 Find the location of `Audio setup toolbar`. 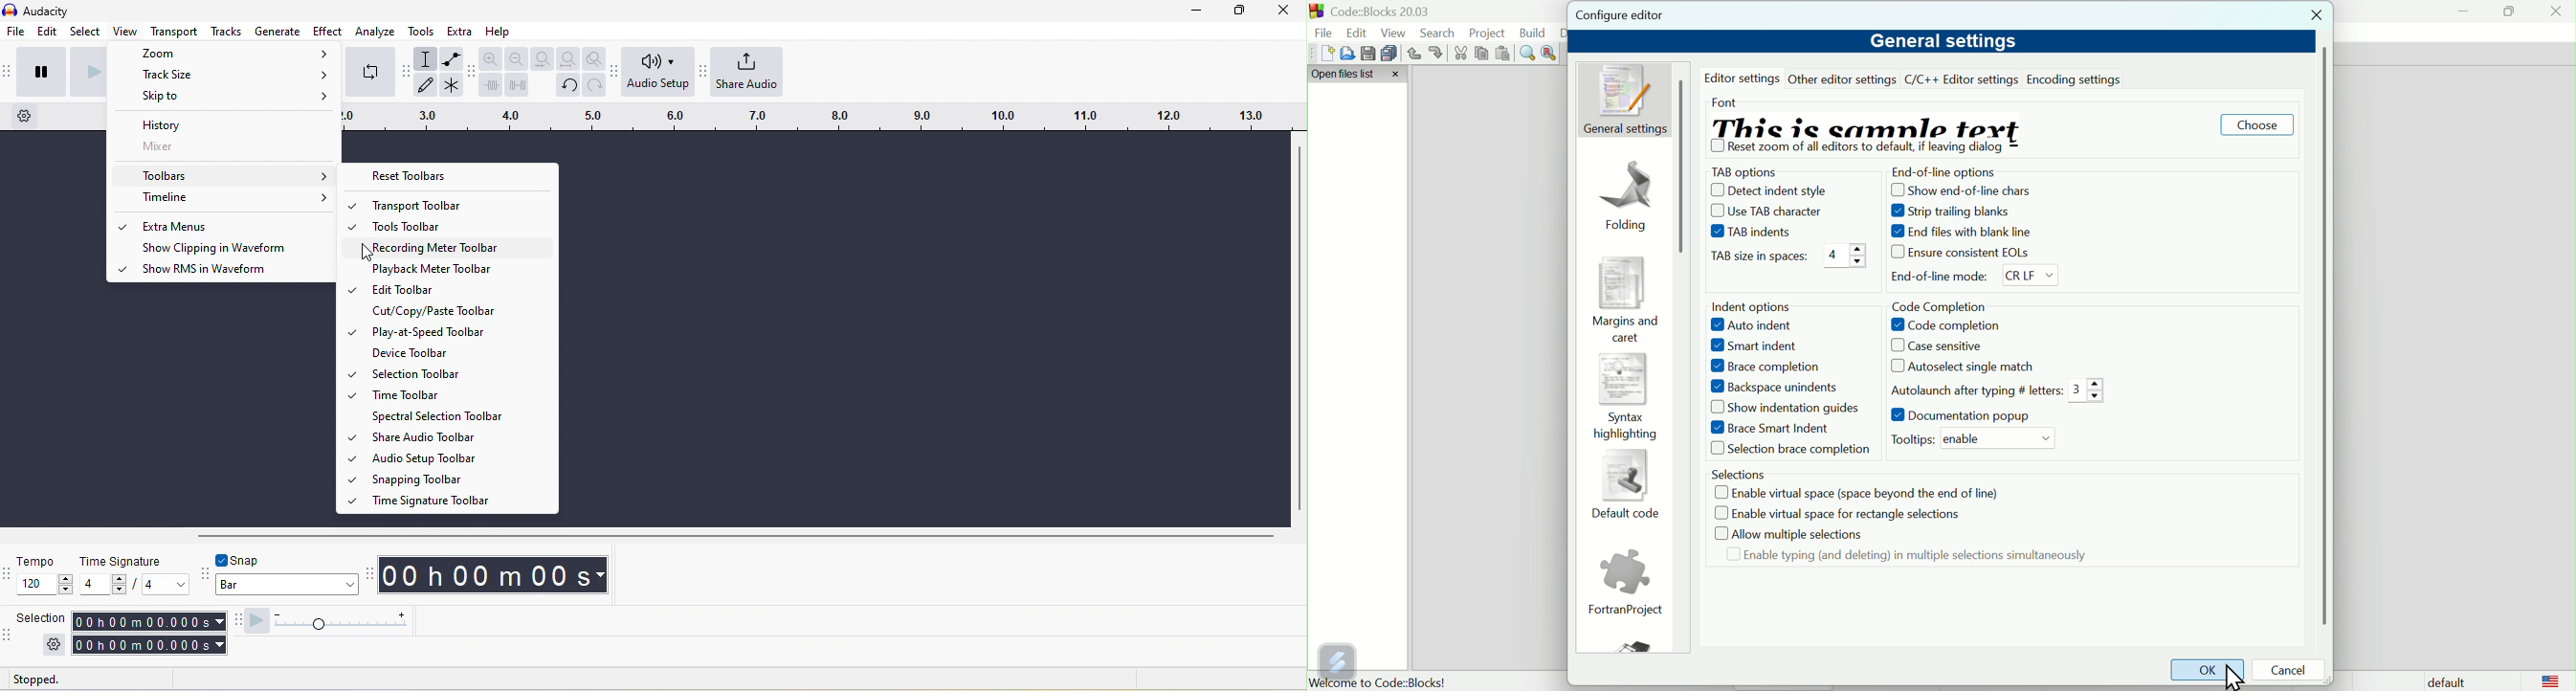

Audio setup toolbar is located at coordinates (458, 457).